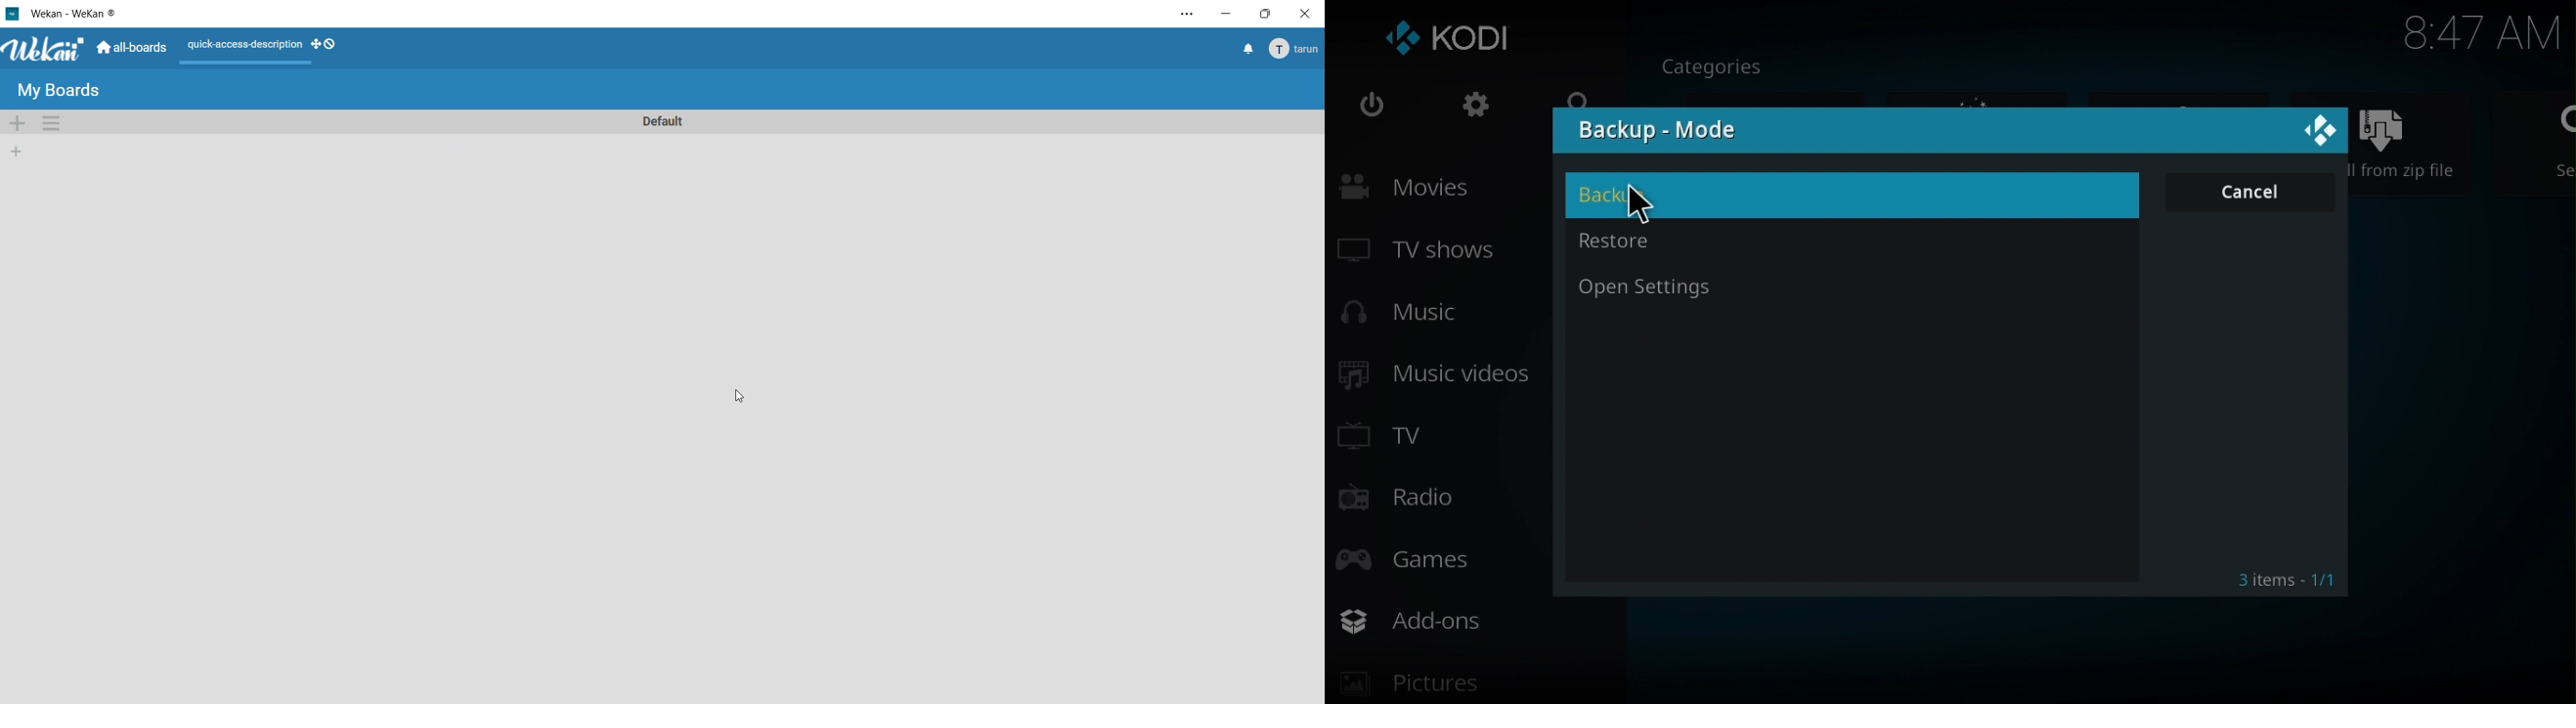  Describe the element at coordinates (2481, 35) in the screenshot. I see `Time` at that location.